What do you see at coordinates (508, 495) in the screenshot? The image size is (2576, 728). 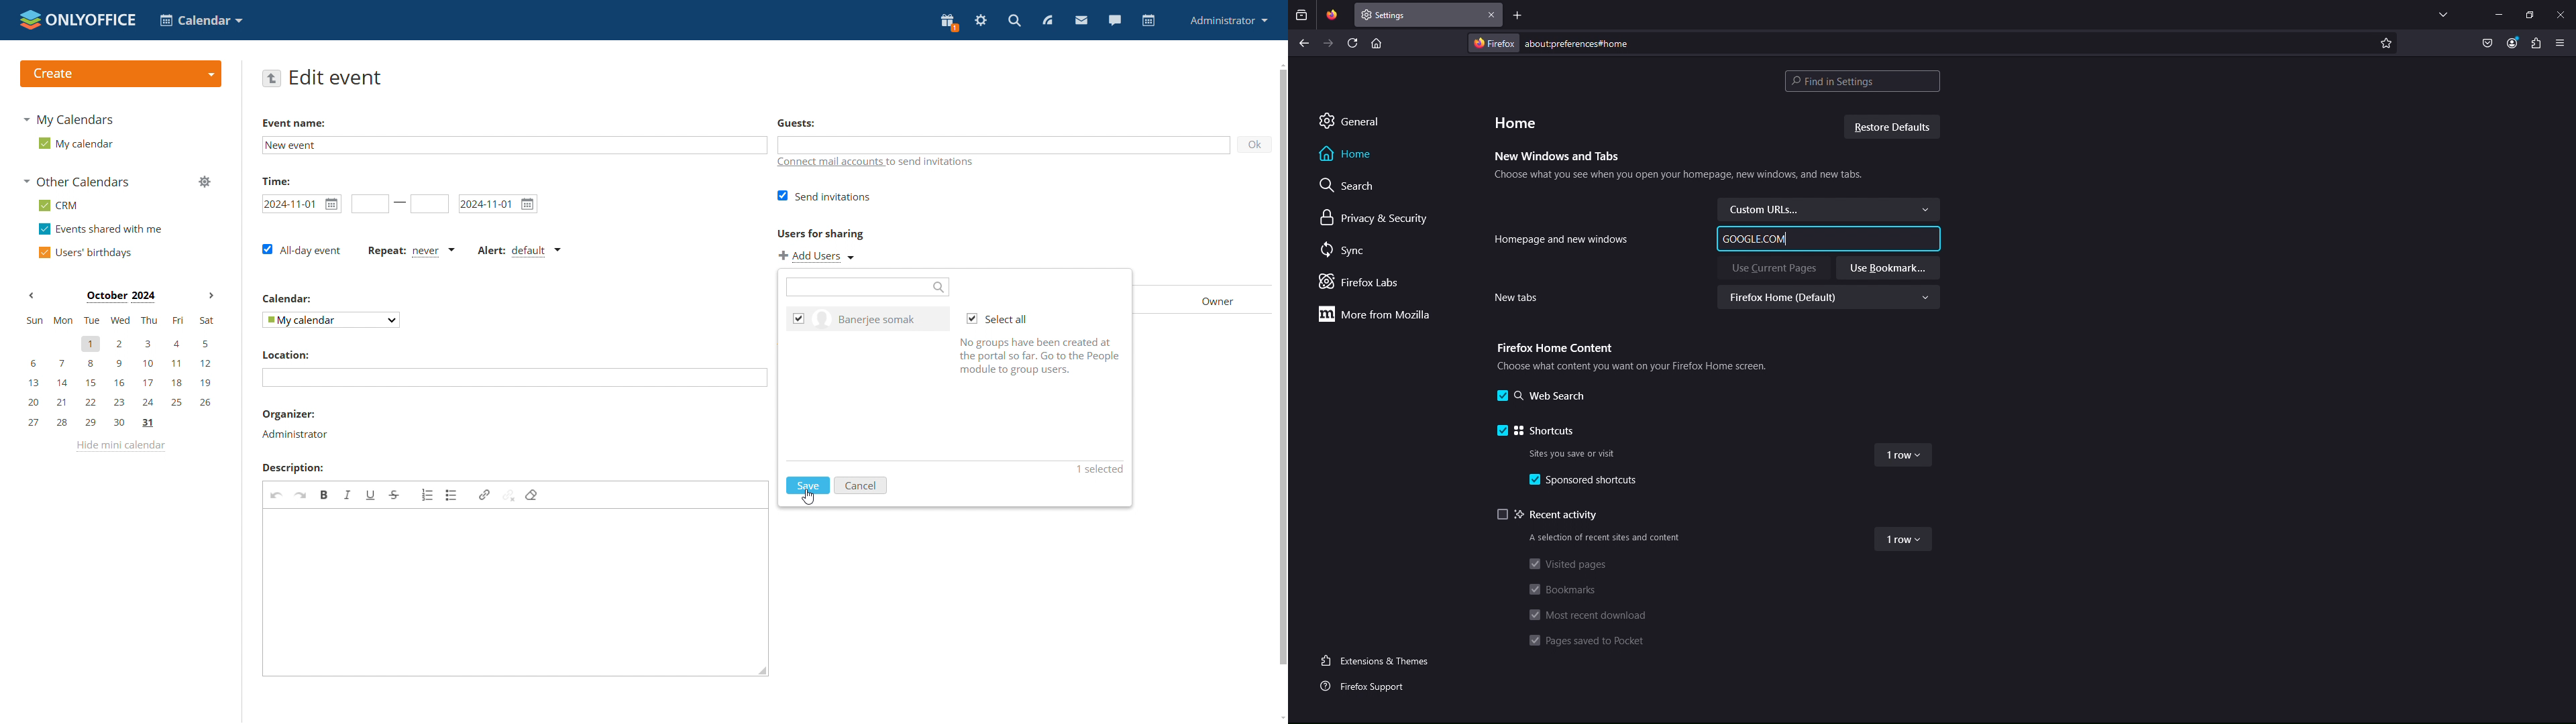 I see `unlink` at bounding box center [508, 495].